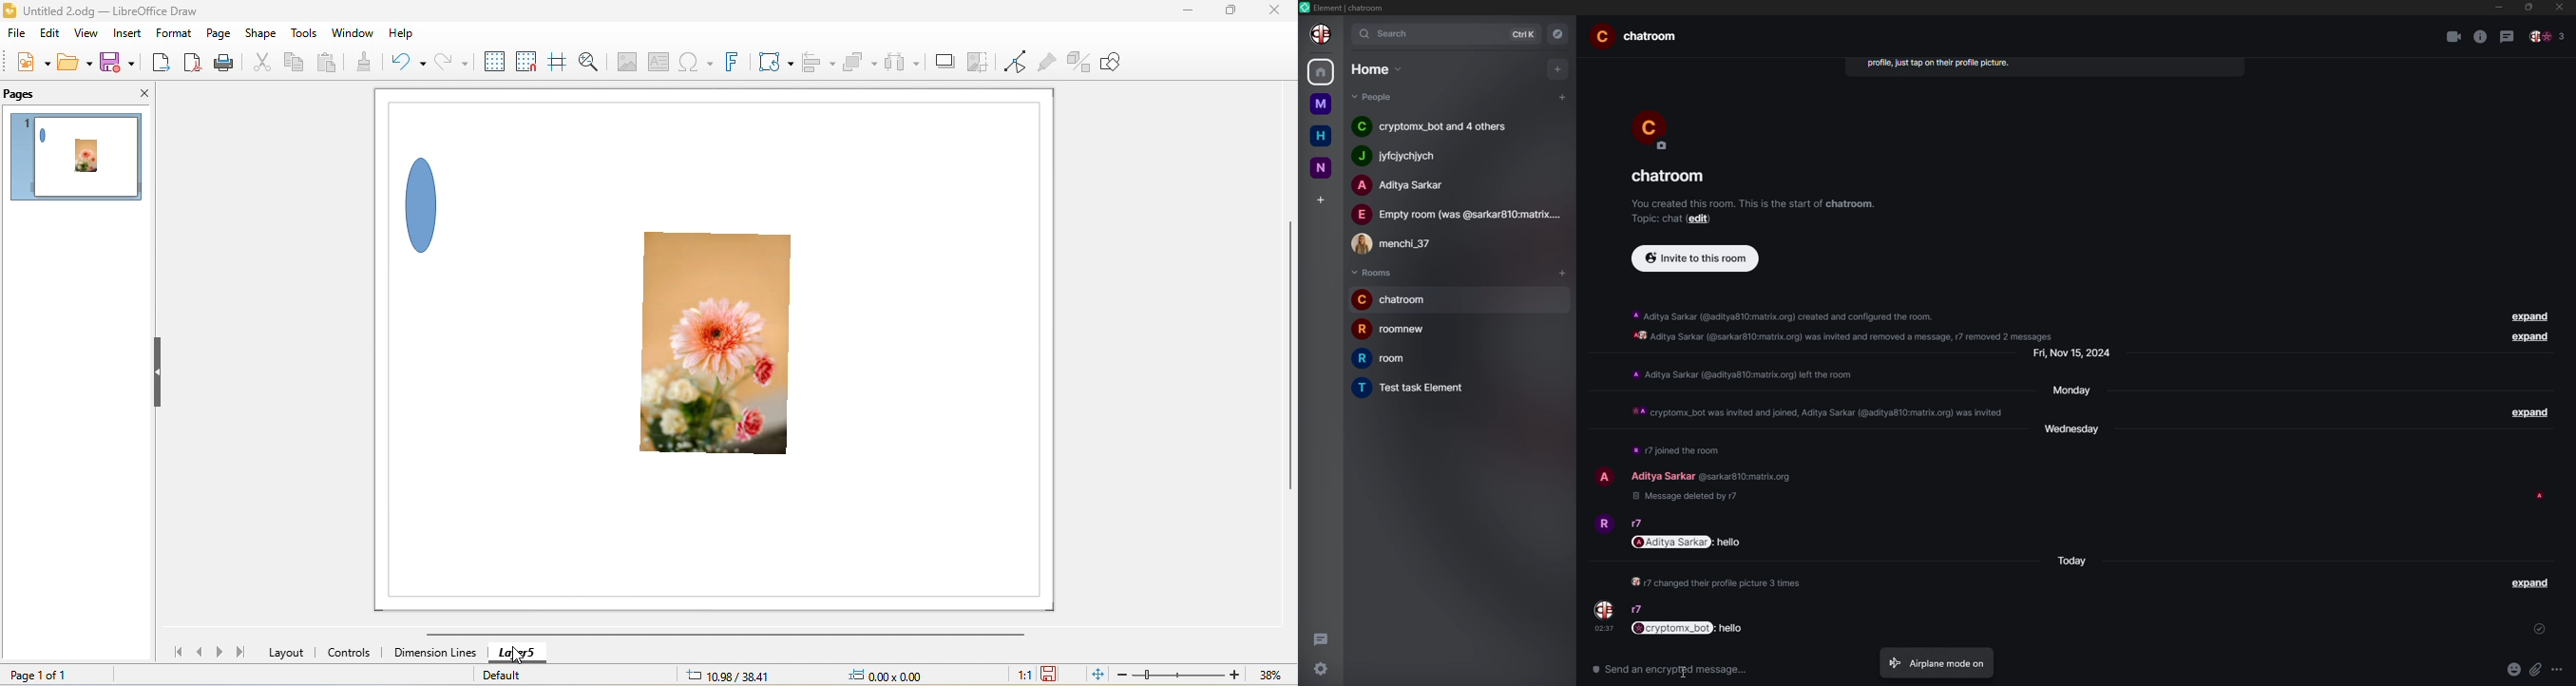 This screenshot has width=2576, height=700. Describe the element at coordinates (112, 10) in the screenshot. I see `title` at that location.